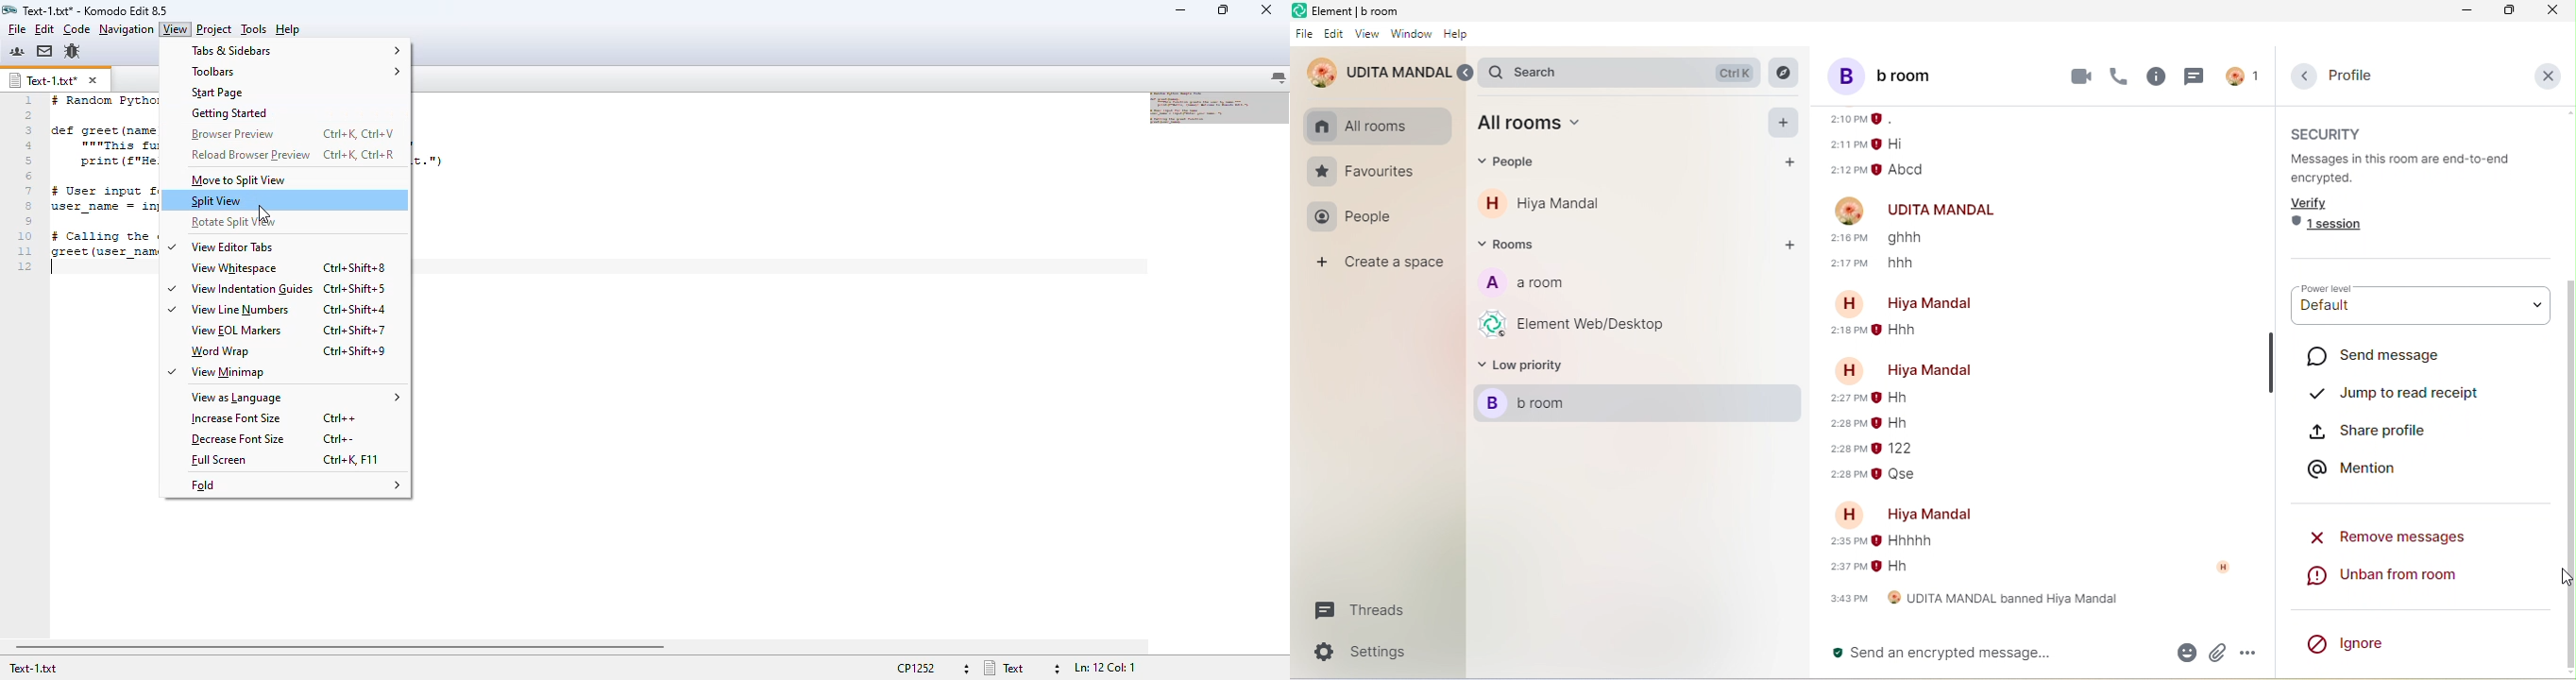 This screenshot has height=700, width=2576. Describe the element at coordinates (263, 213) in the screenshot. I see `cursor` at that location.